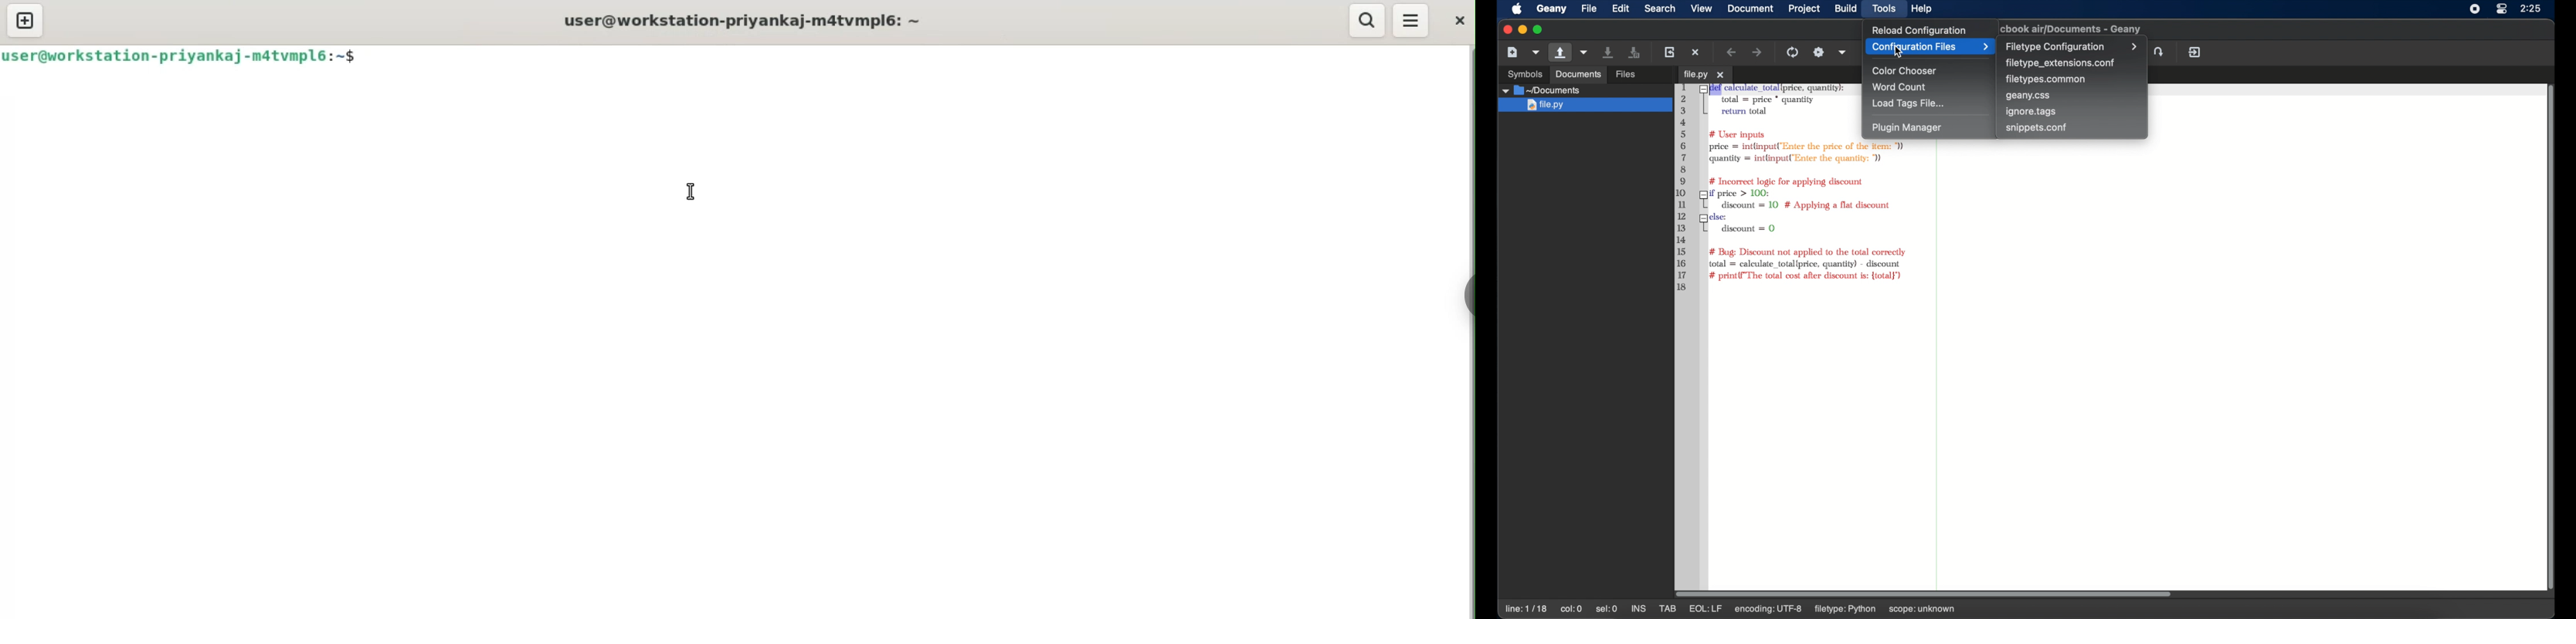  Describe the element at coordinates (1922, 9) in the screenshot. I see `help` at that location.